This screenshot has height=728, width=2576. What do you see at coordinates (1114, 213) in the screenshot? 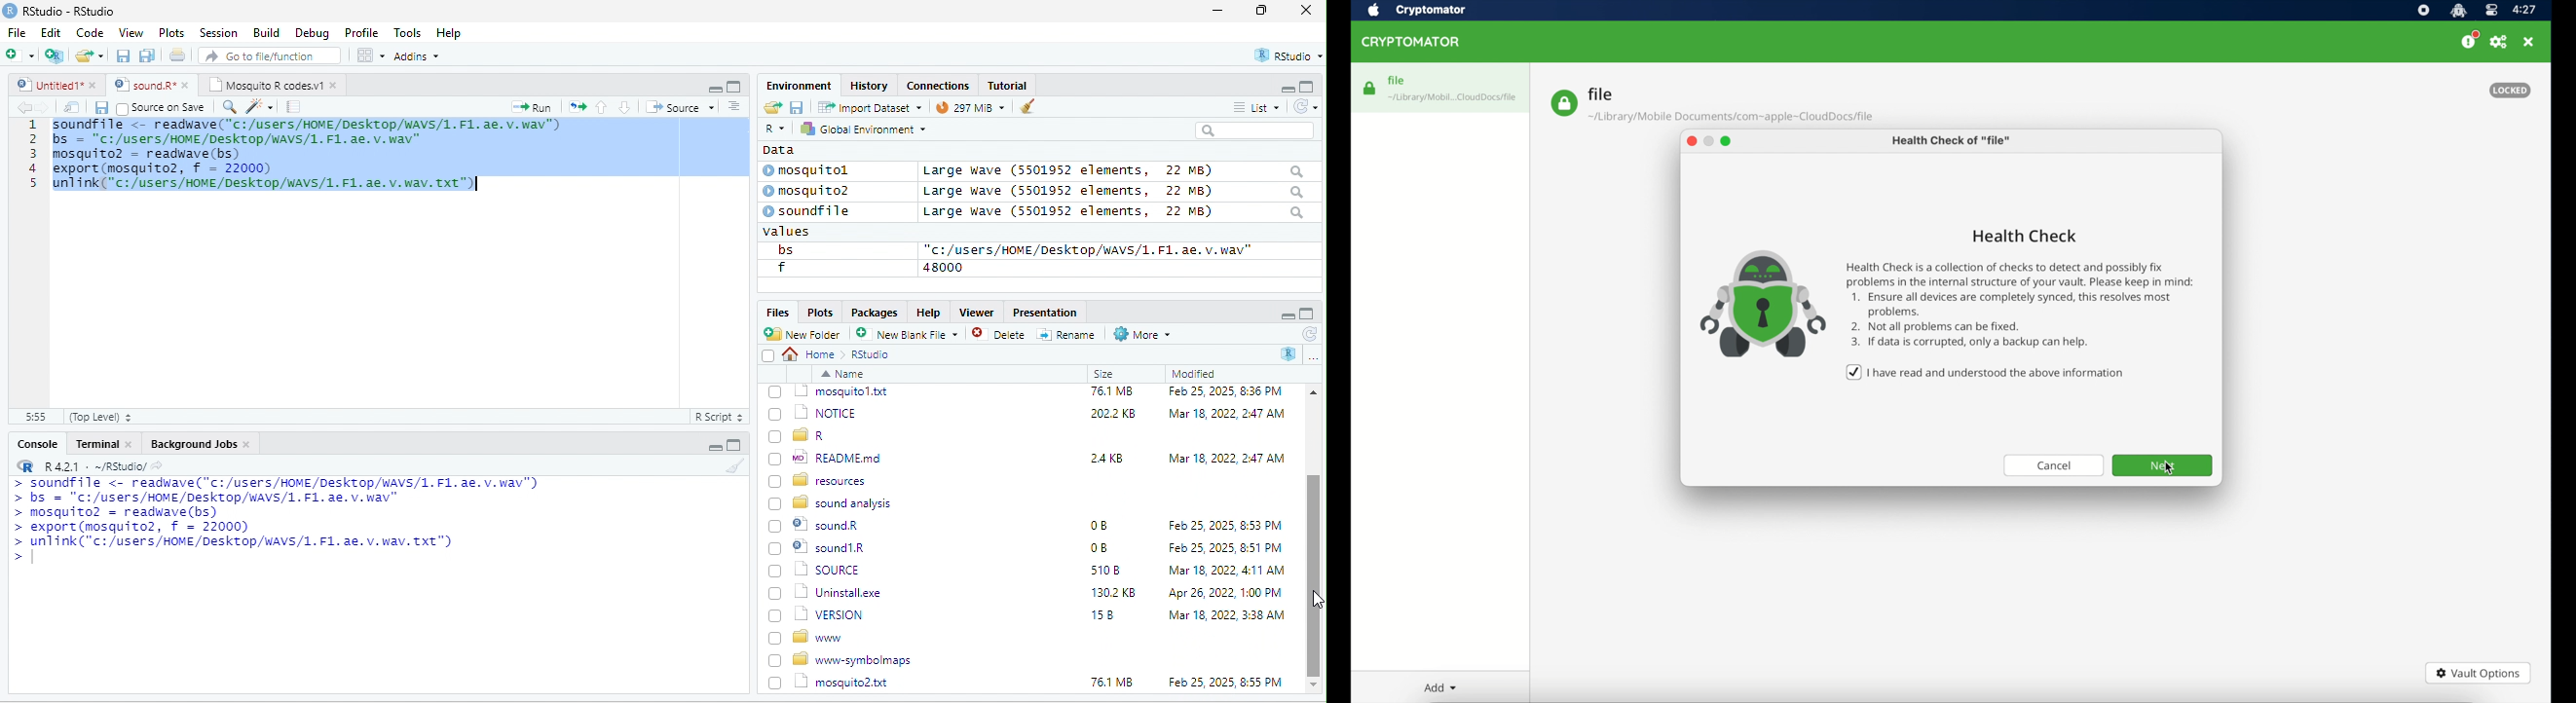
I see `Large wave (5501952 elements, 22 MB)` at bounding box center [1114, 213].